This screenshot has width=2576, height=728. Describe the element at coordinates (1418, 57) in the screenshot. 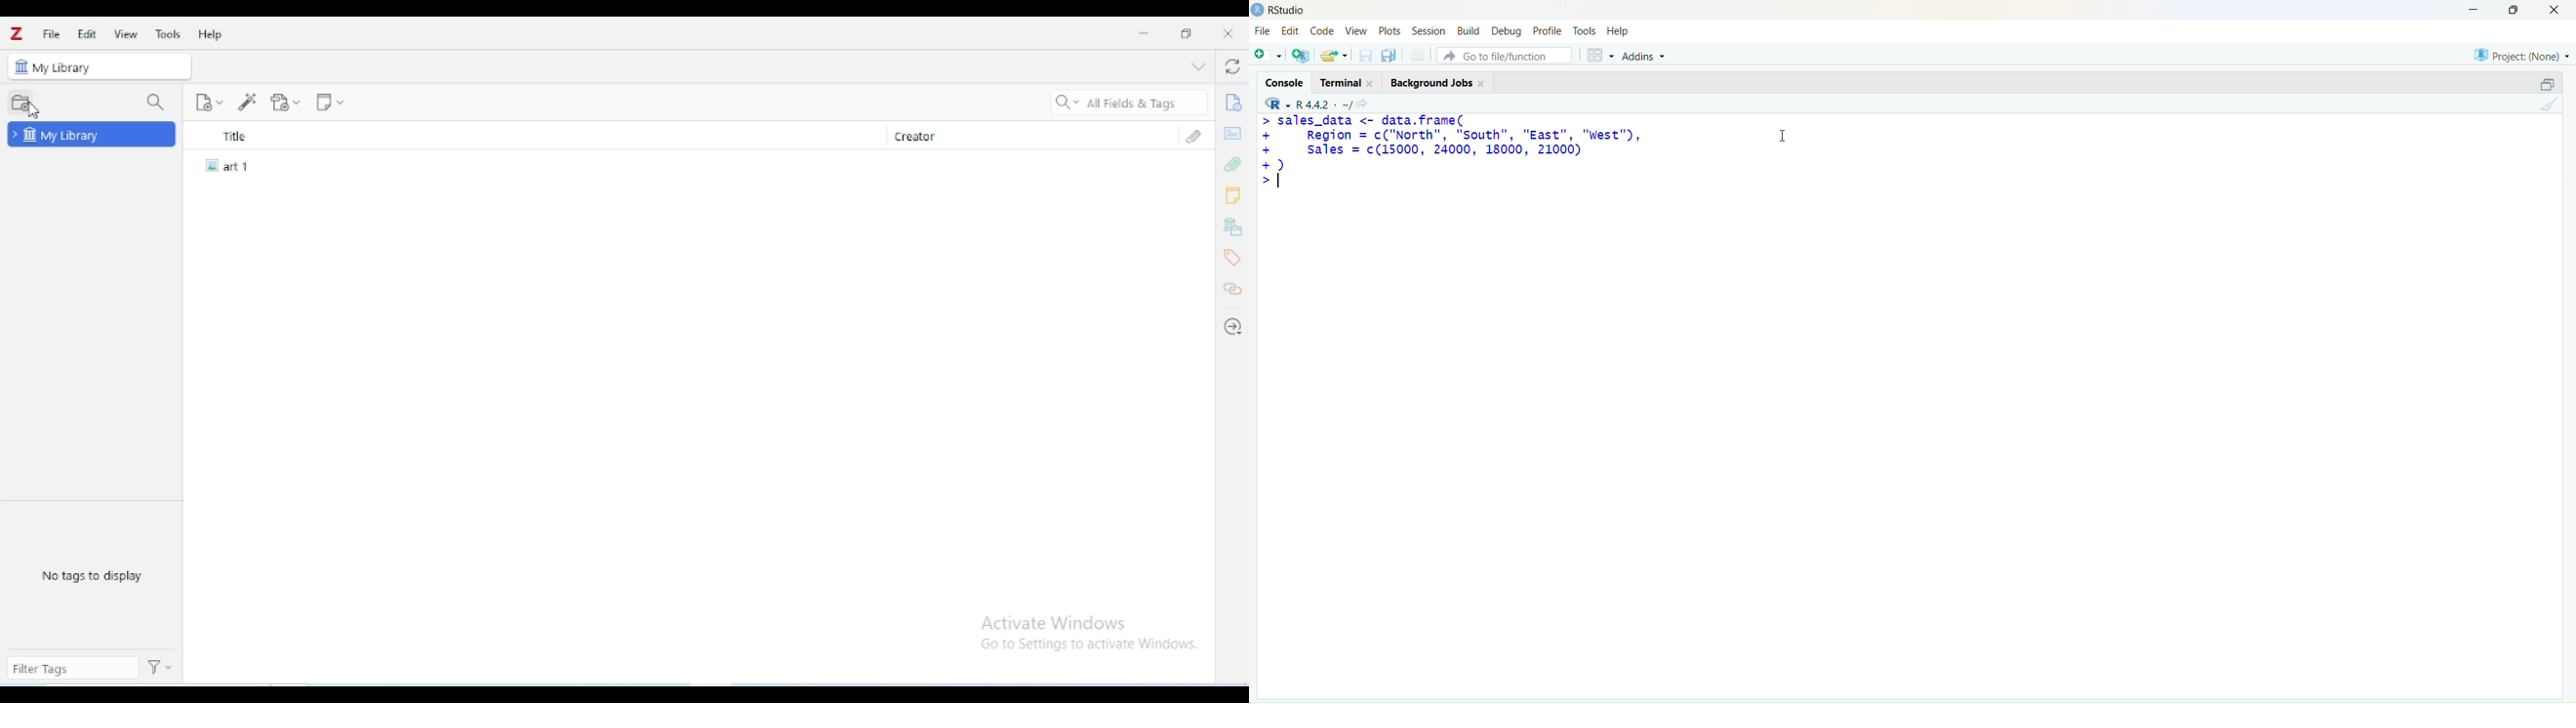

I see `print` at that location.